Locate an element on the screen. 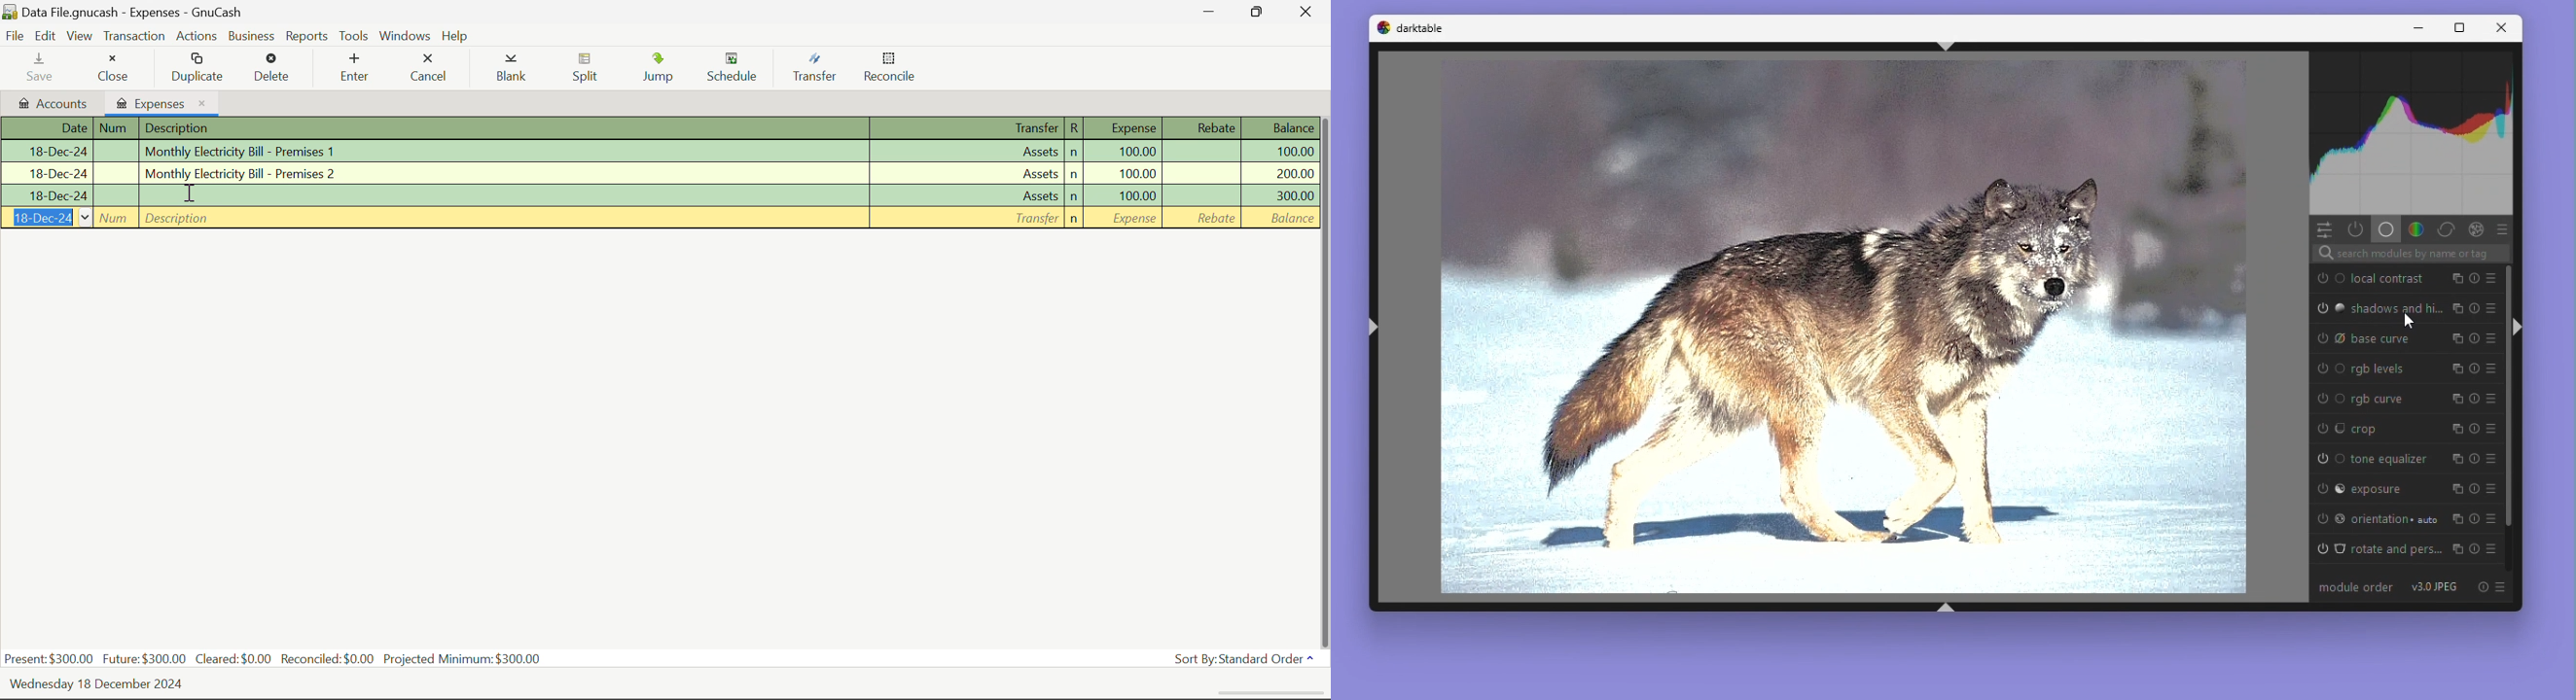 This screenshot has width=2576, height=700. Business is located at coordinates (252, 37).